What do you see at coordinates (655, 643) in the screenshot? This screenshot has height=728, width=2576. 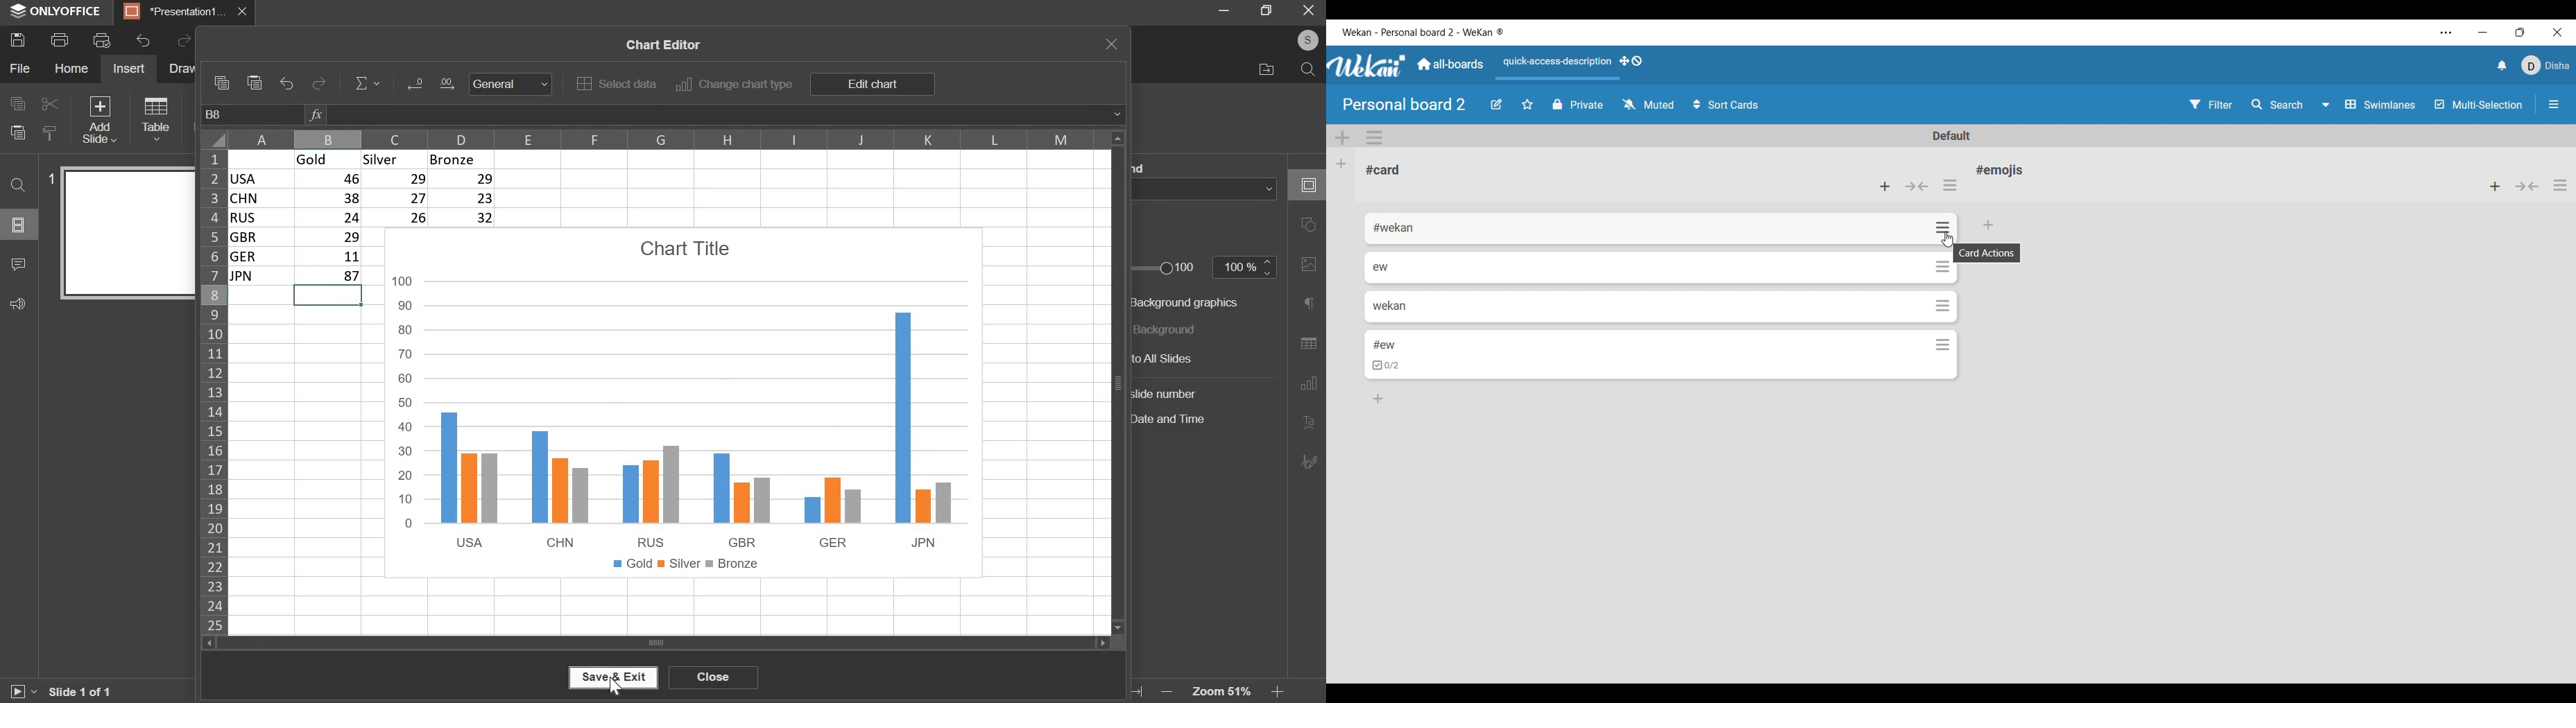 I see `horizontal slider` at bounding box center [655, 643].